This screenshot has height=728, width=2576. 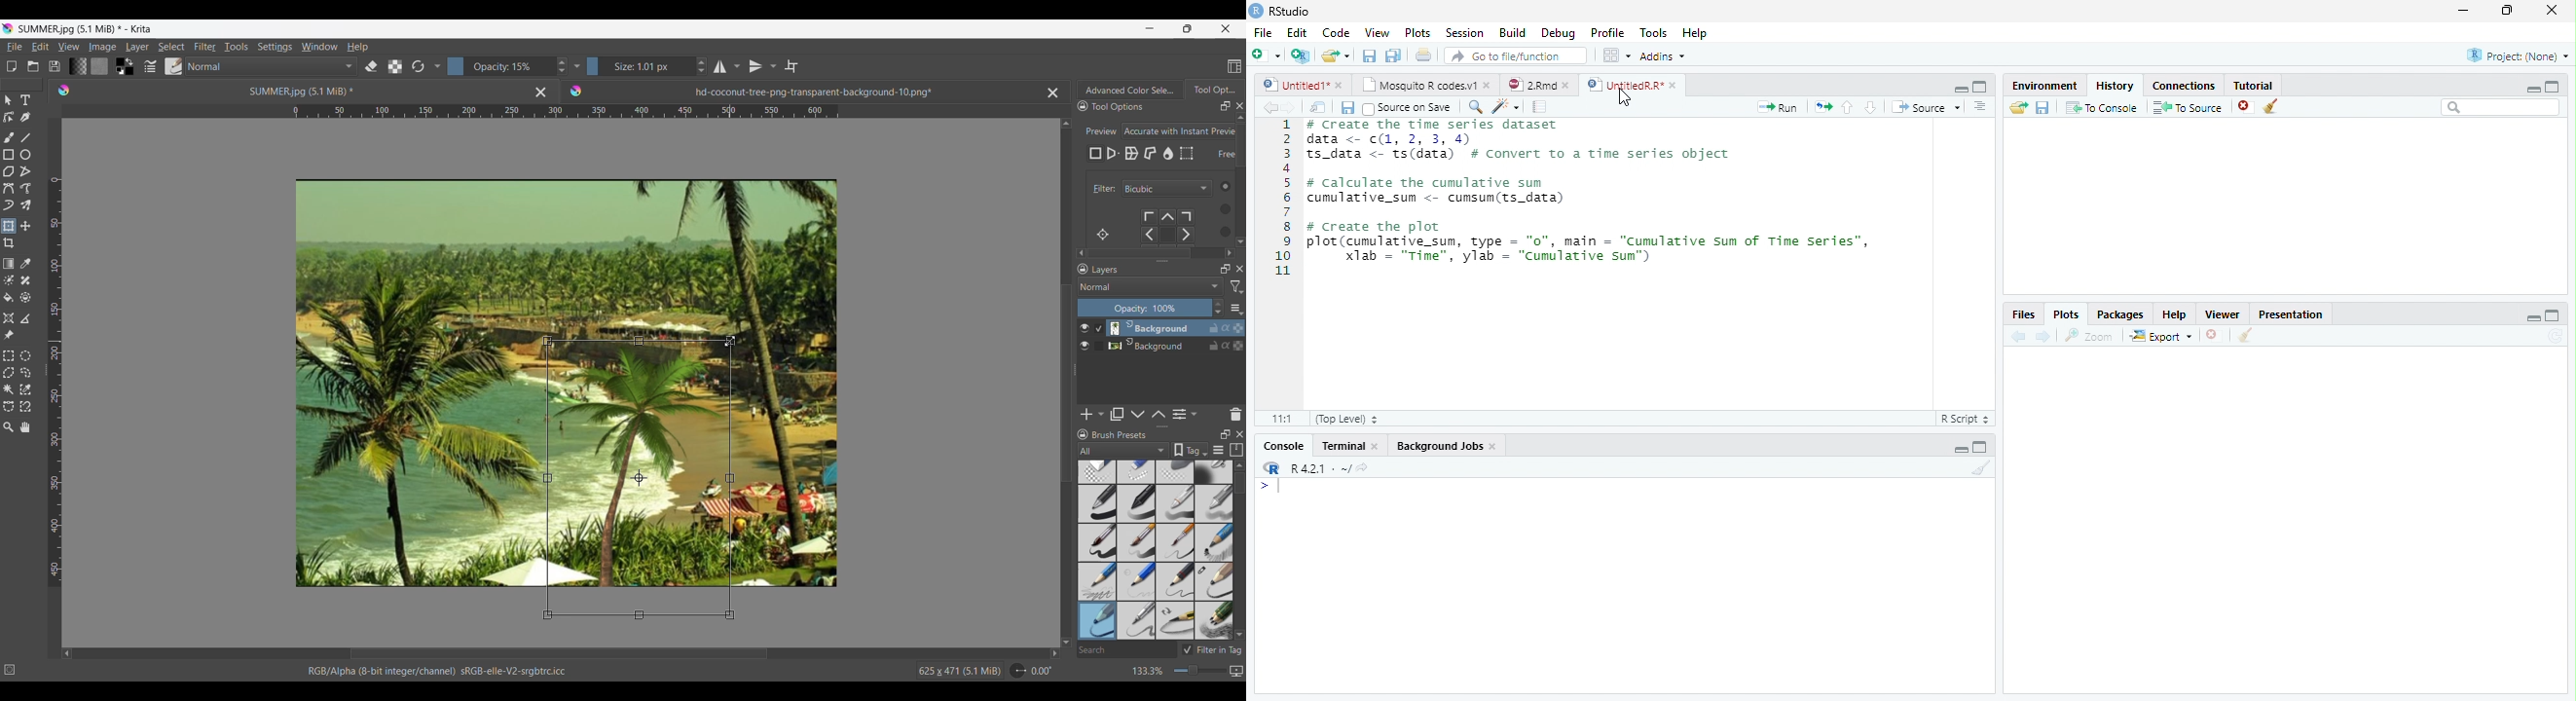 I want to click on View, so click(x=69, y=47).